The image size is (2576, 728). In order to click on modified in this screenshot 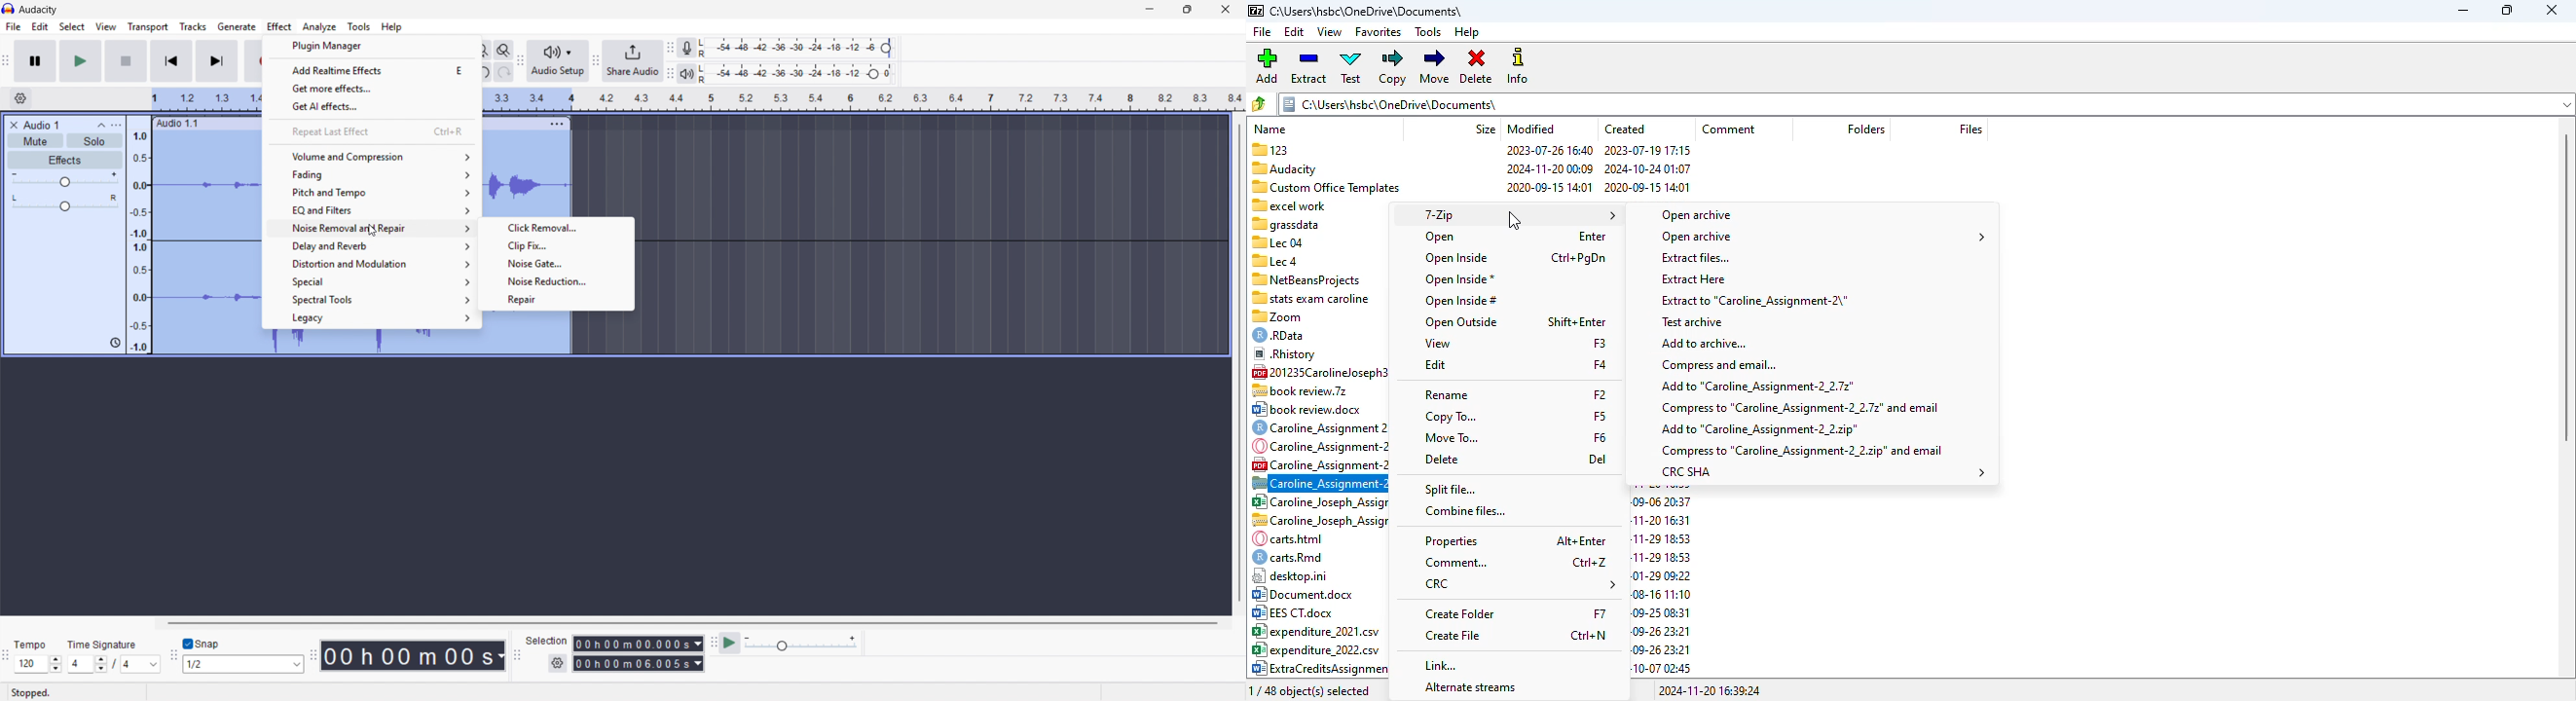, I will do `click(1531, 129)`.